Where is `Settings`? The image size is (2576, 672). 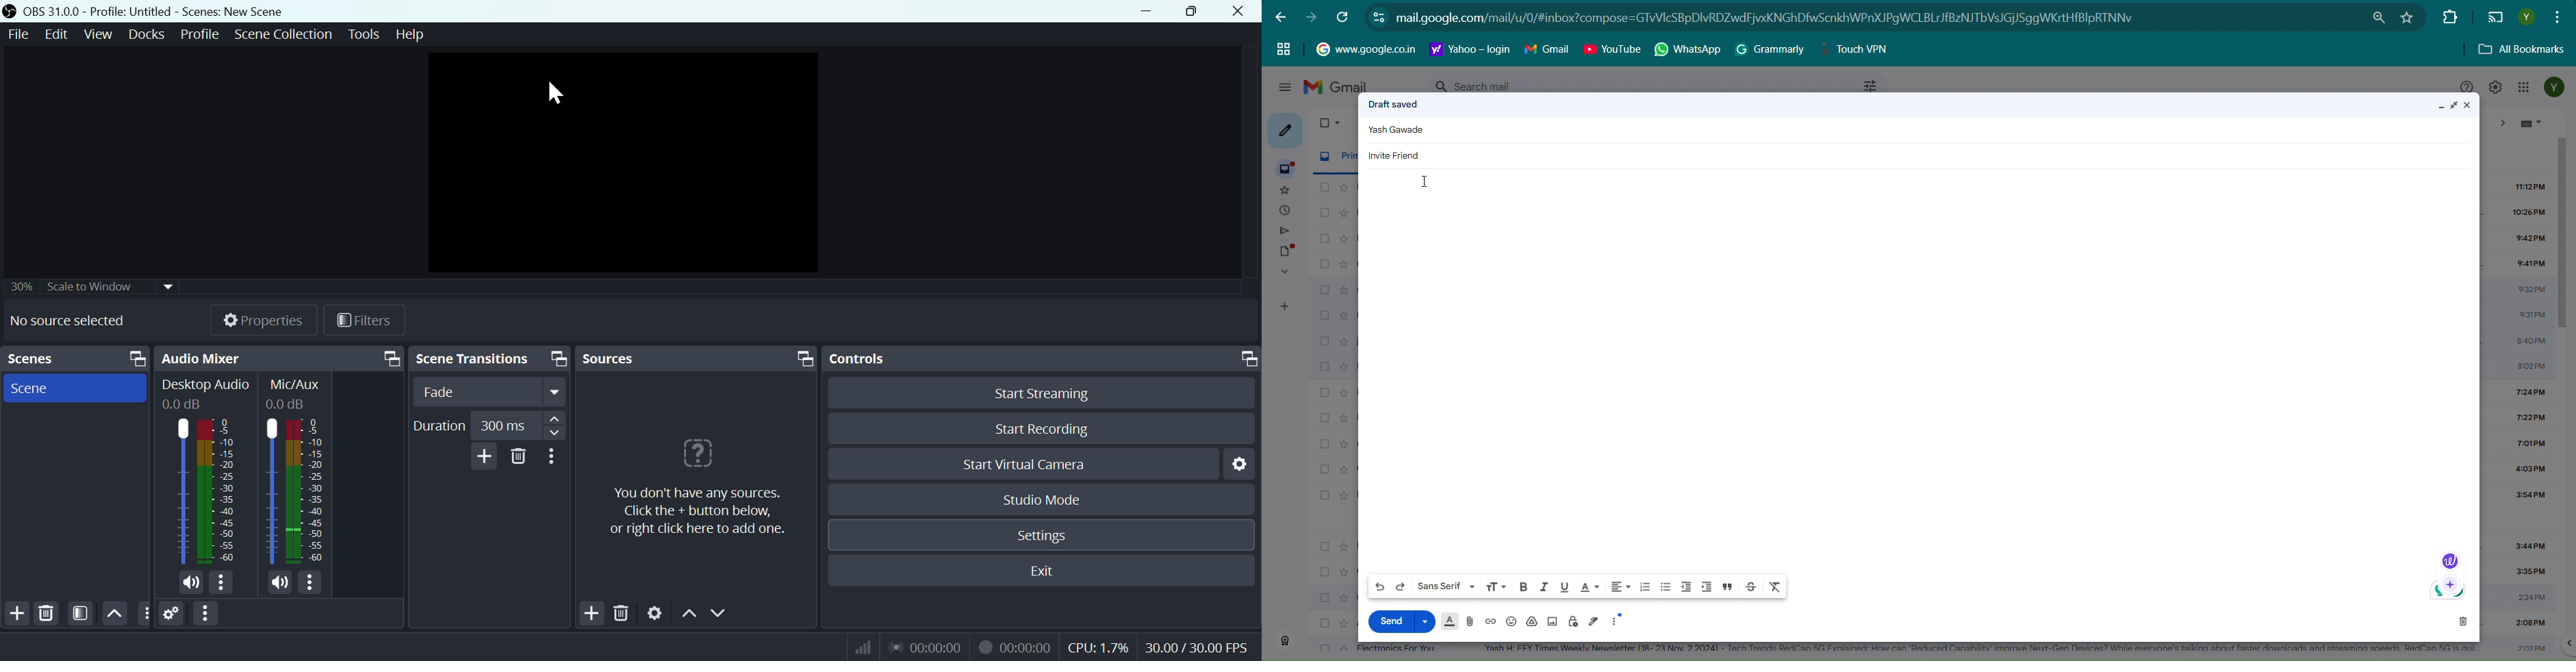 Settings is located at coordinates (1040, 536).